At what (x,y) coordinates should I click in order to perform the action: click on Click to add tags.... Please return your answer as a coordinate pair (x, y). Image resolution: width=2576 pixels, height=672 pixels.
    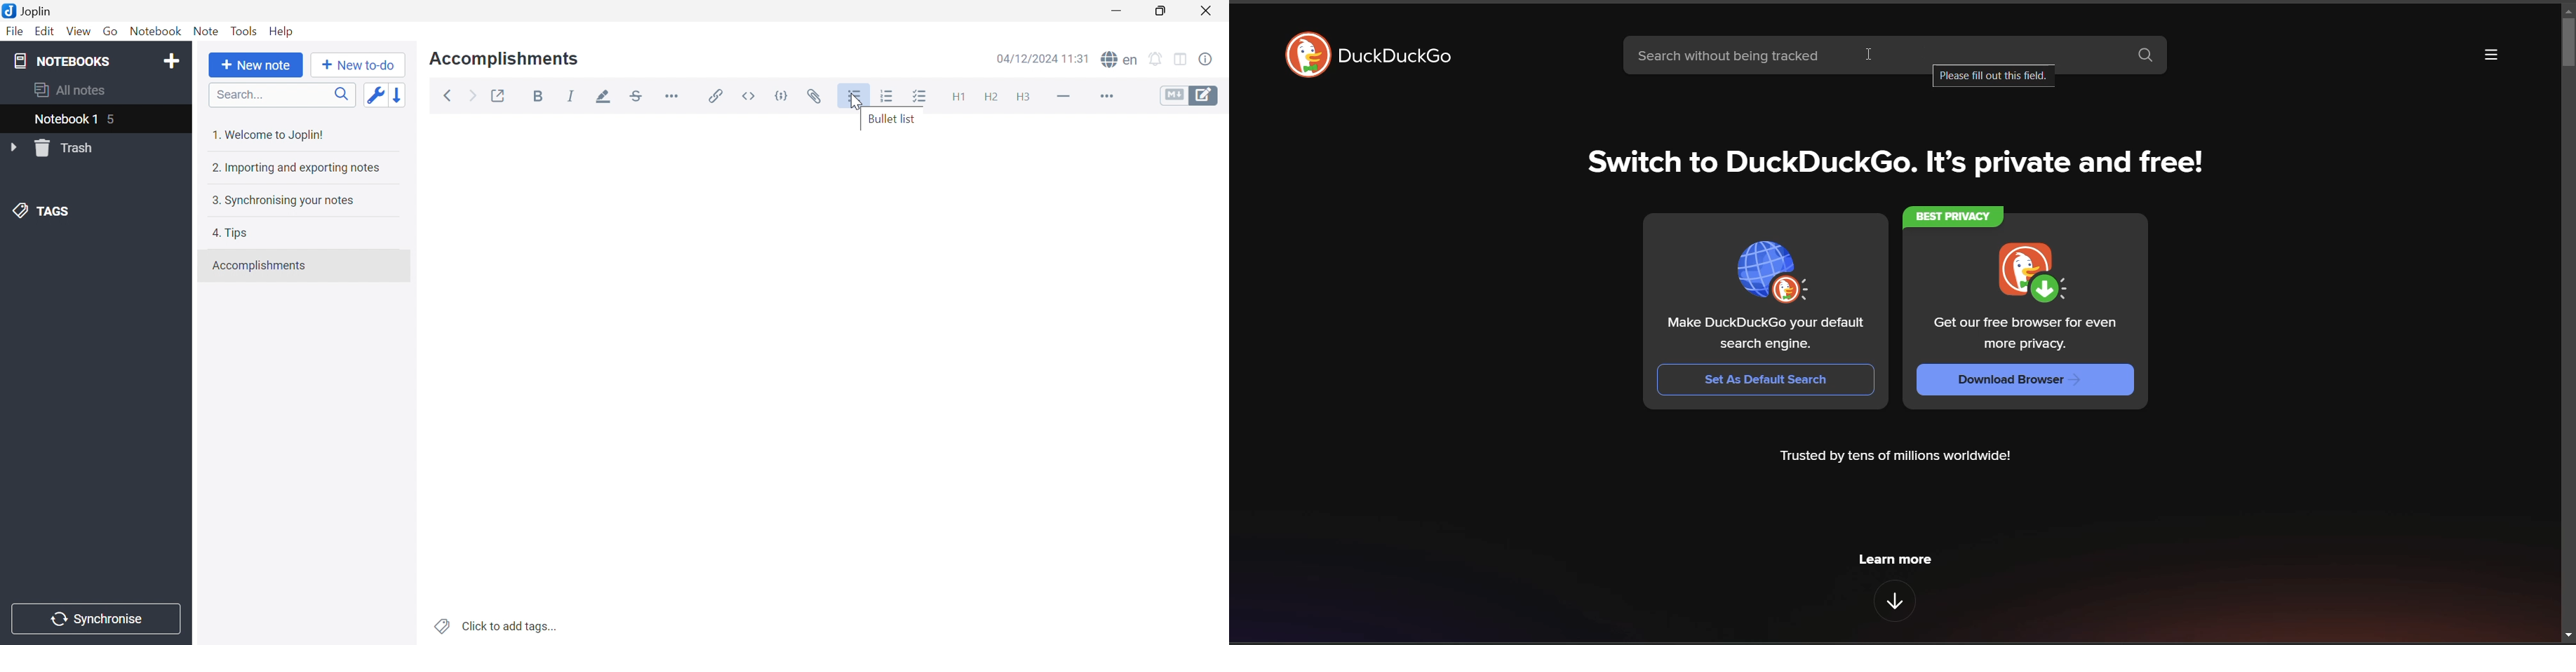
    Looking at the image, I should click on (497, 626).